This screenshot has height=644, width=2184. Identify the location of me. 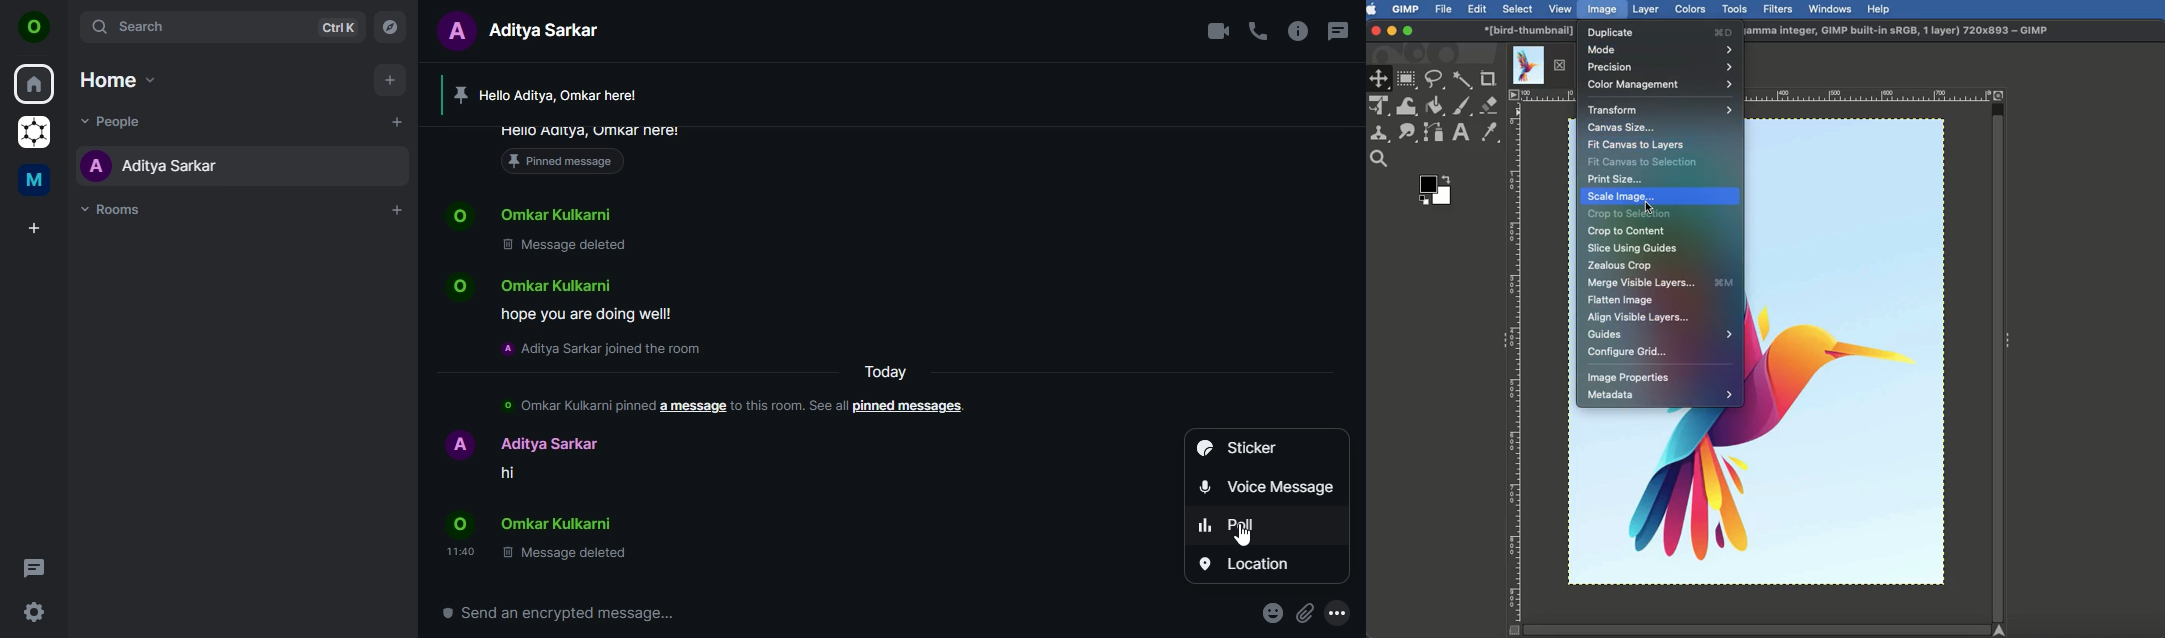
(37, 183).